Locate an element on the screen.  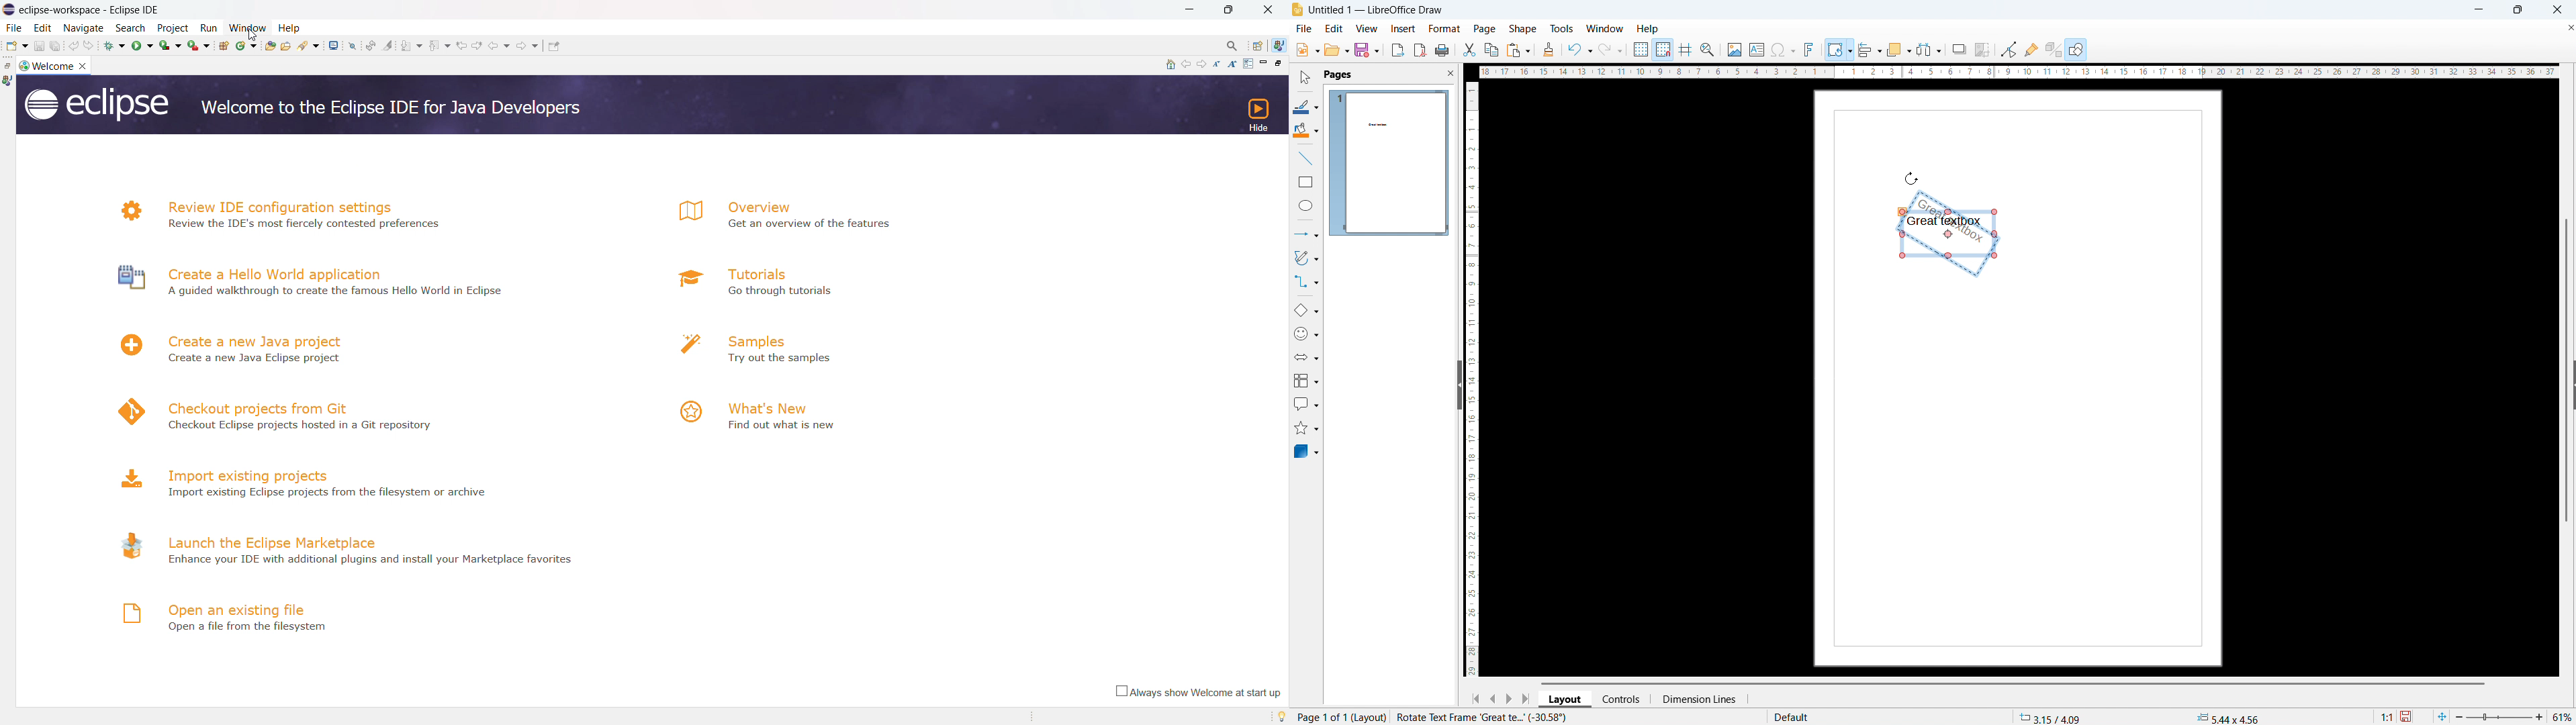
snap to grid is located at coordinates (1663, 49).